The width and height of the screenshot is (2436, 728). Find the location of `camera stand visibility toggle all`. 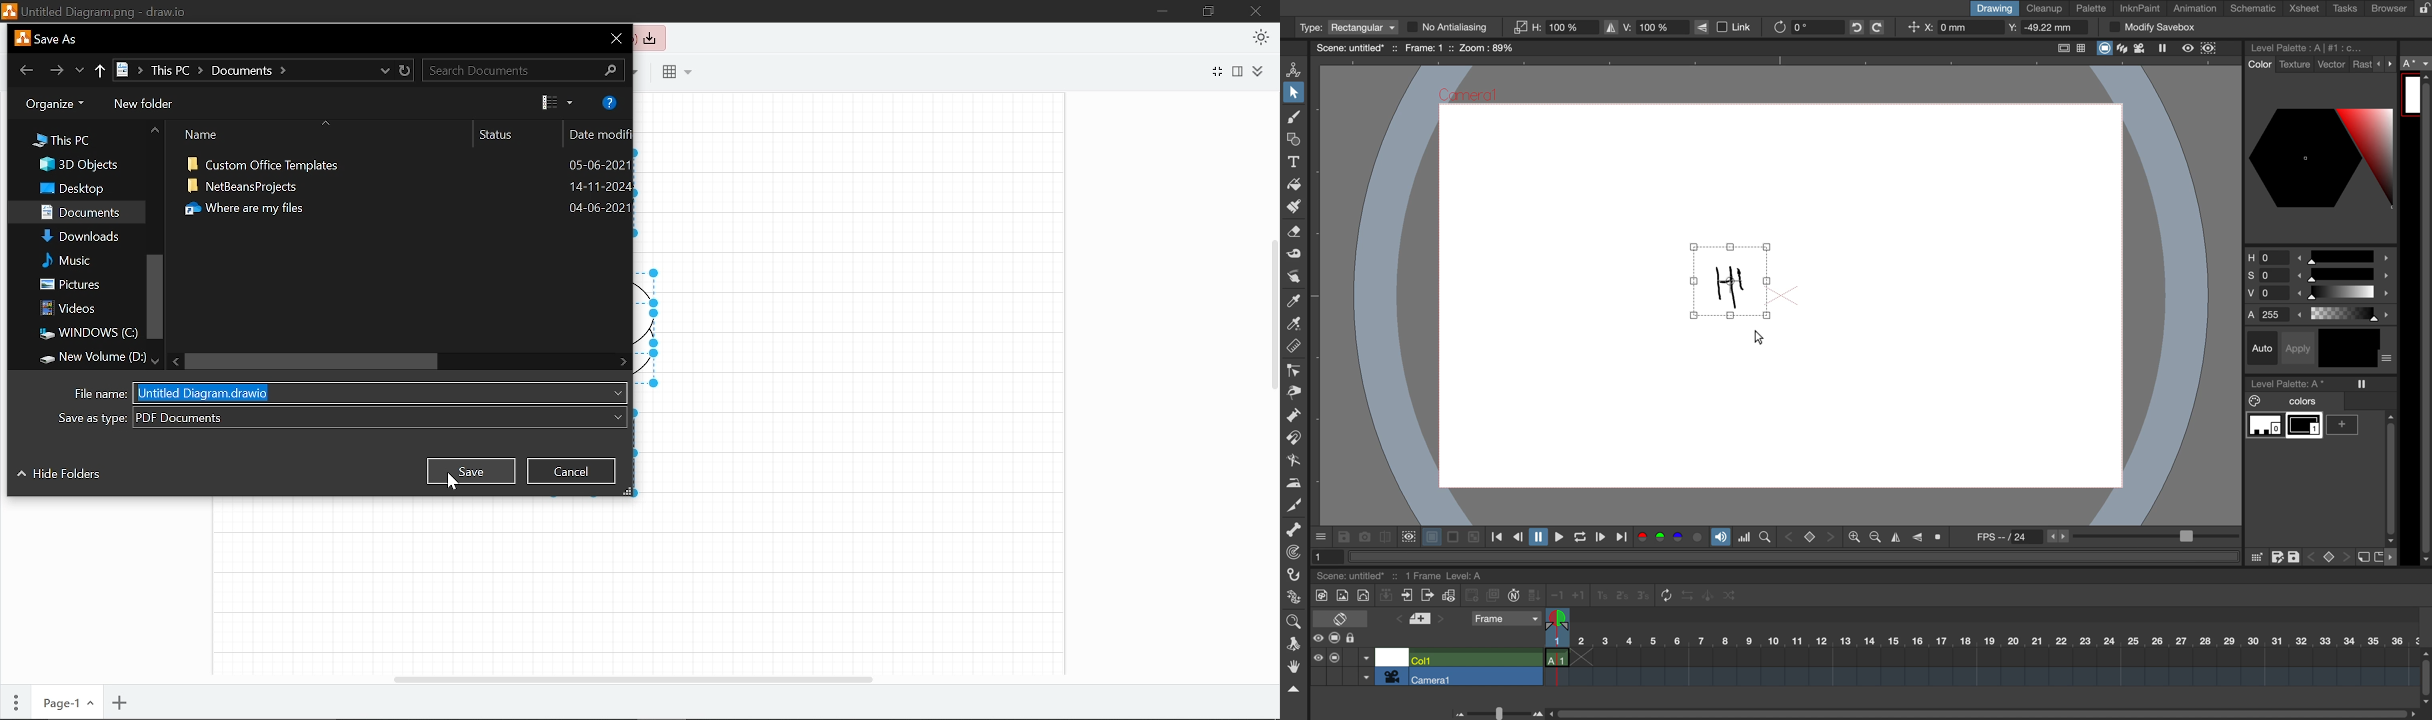

camera stand visibility toggle all is located at coordinates (1335, 639).